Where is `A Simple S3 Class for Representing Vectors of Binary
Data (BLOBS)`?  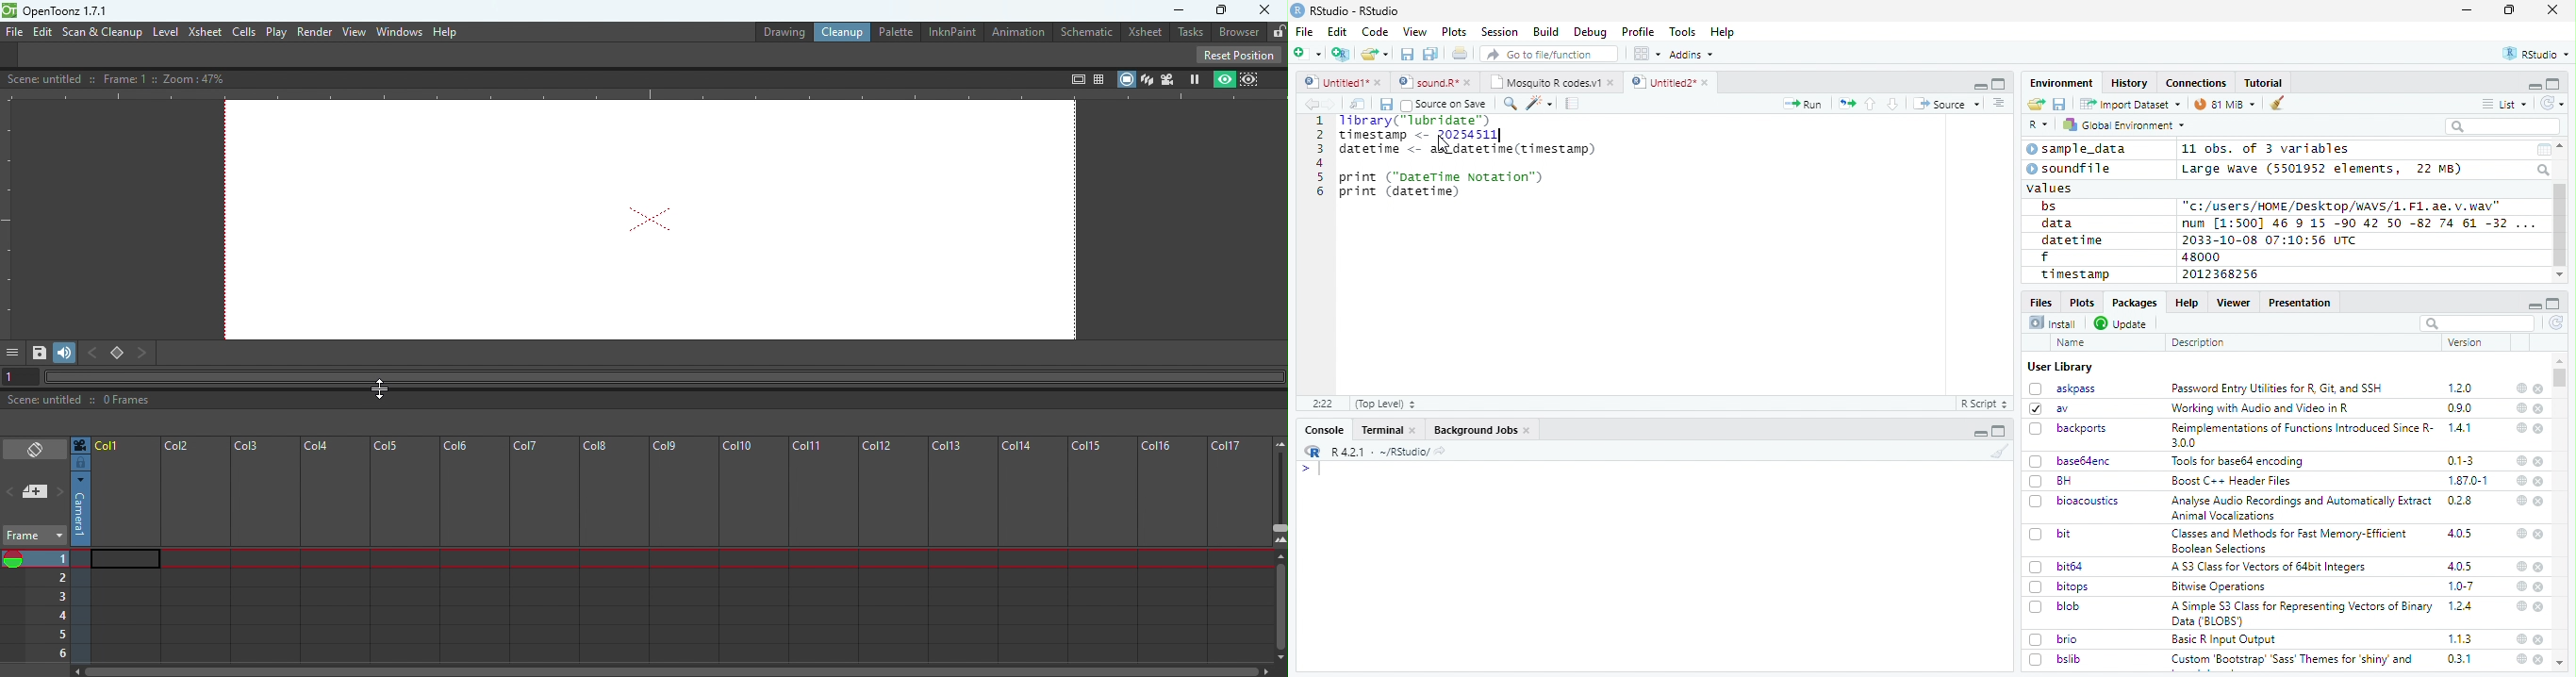
A Simple S3 Class for Representing Vectors of Binary
Data (BLOBS) is located at coordinates (2304, 613).